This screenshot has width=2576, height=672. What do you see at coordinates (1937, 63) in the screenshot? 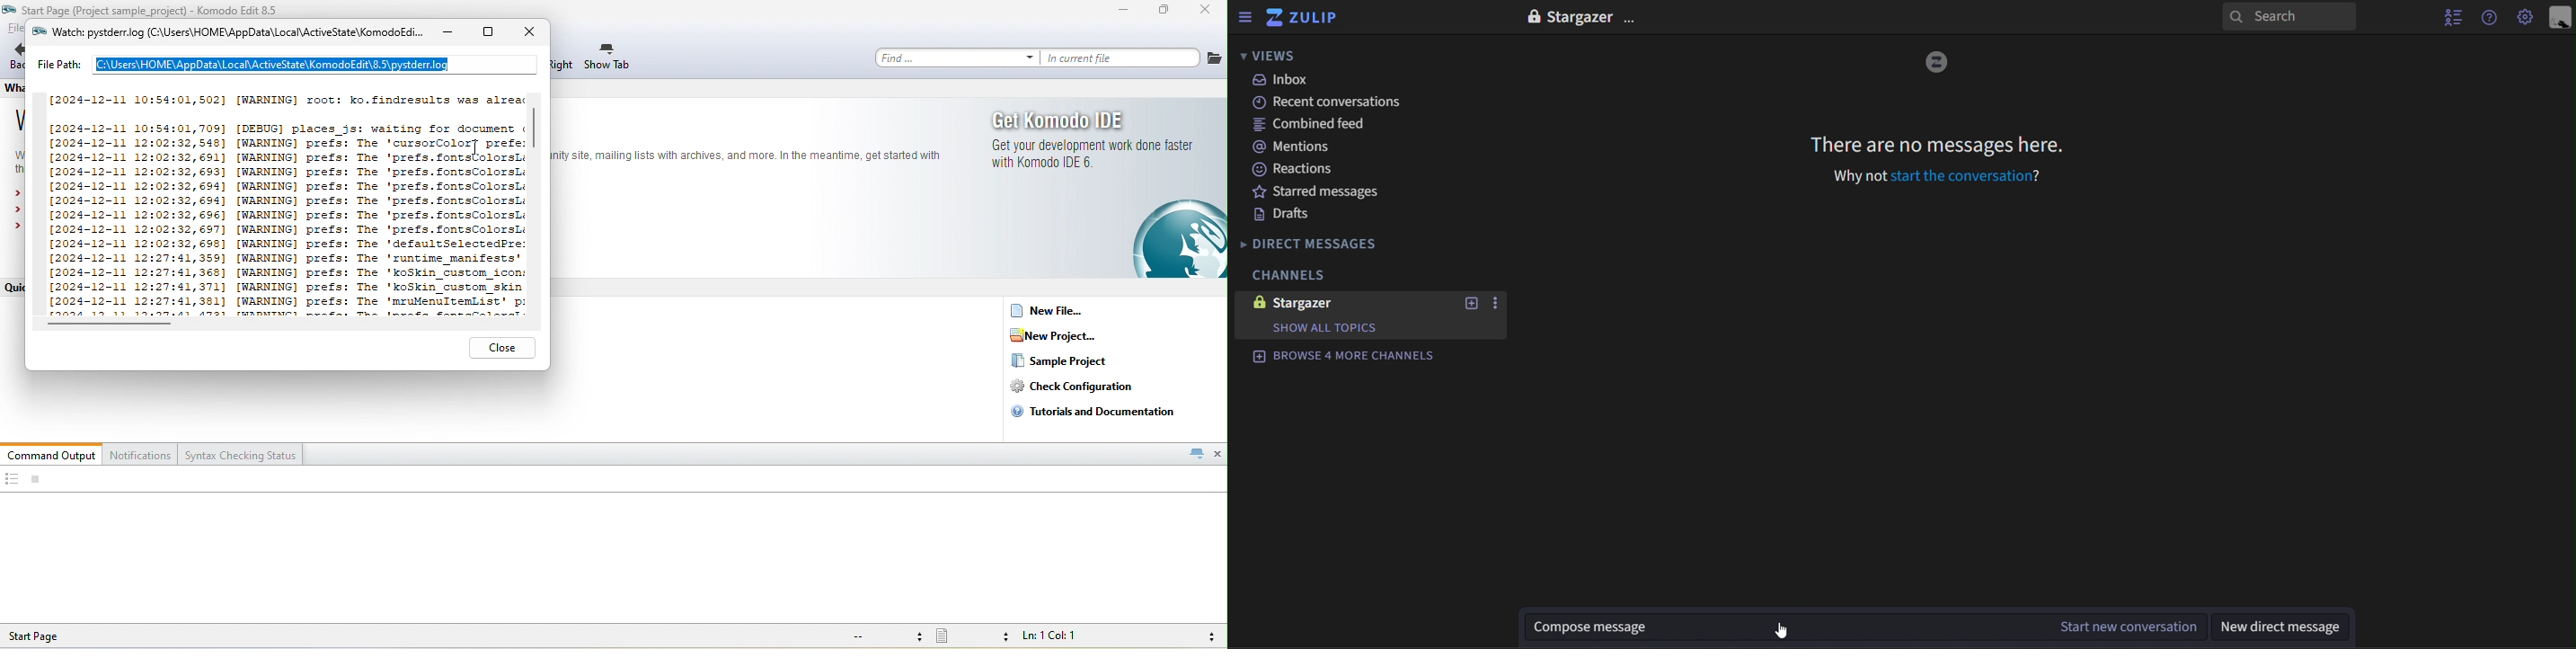
I see `image` at bounding box center [1937, 63].